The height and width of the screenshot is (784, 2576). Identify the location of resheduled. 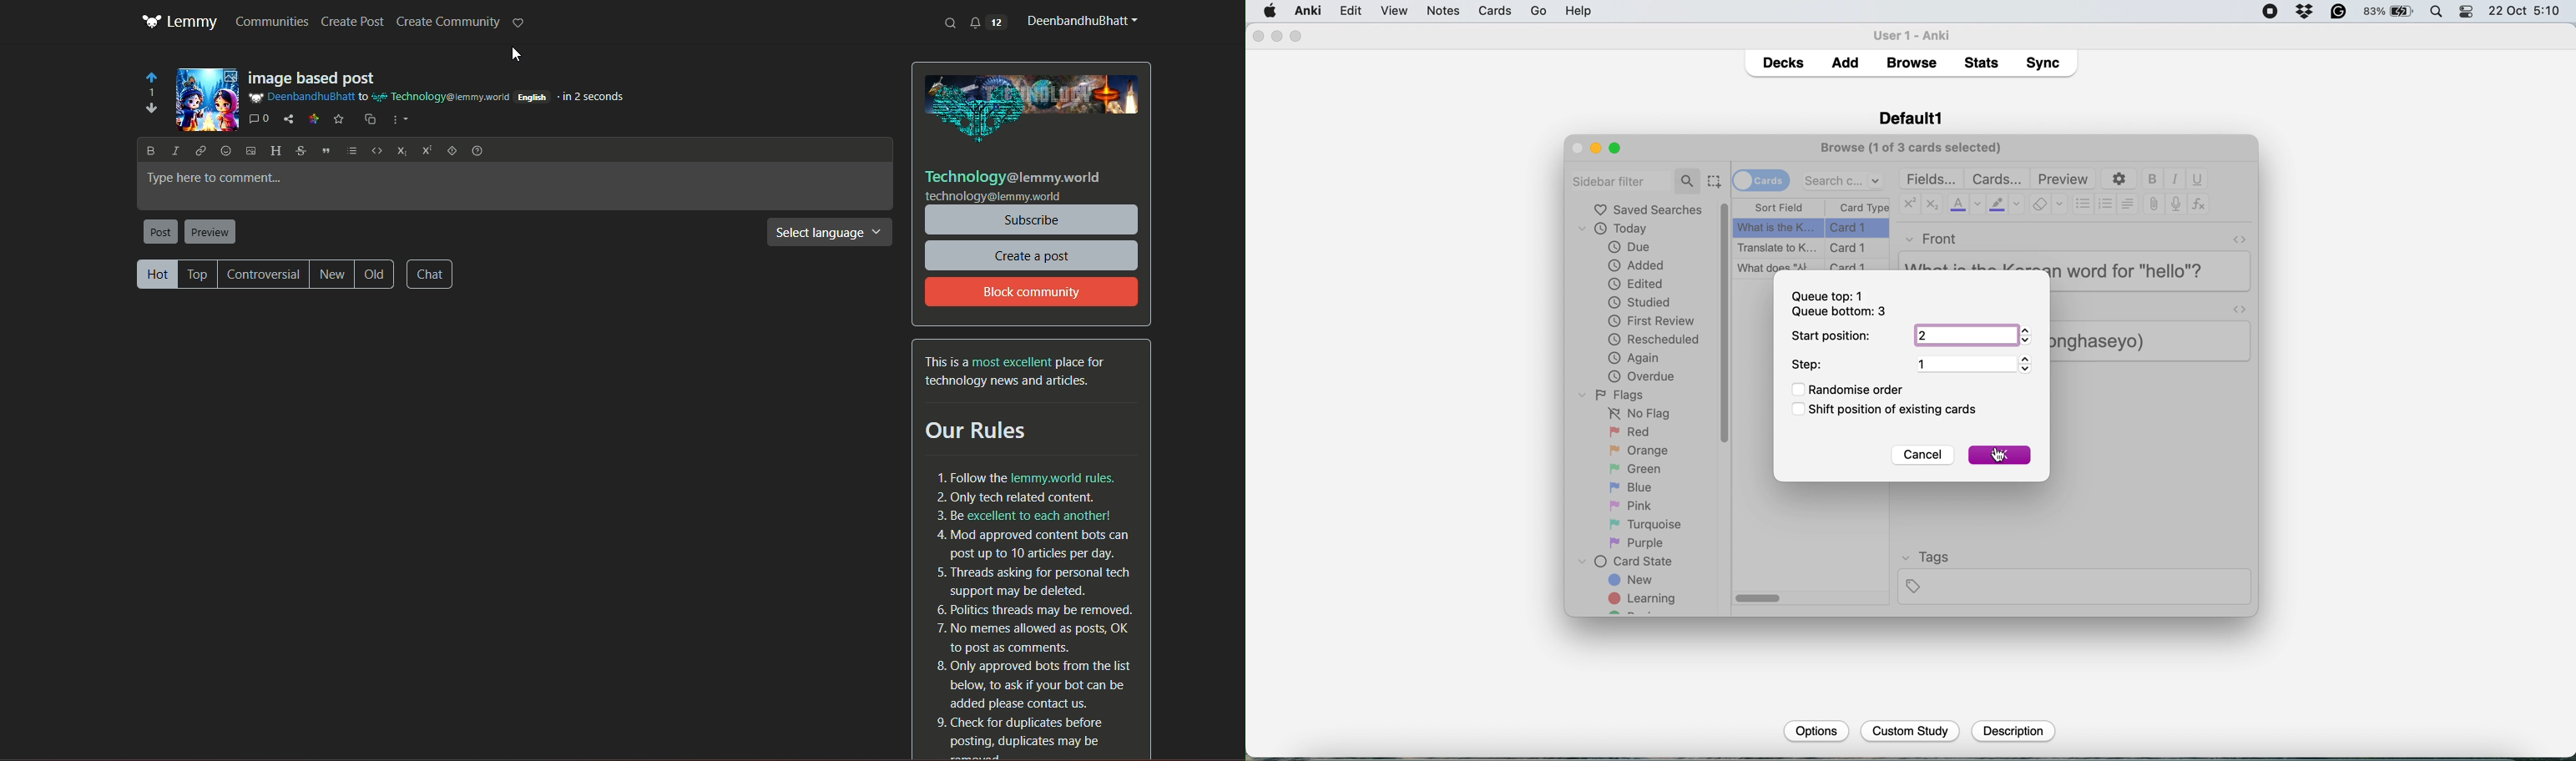
(1658, 340).